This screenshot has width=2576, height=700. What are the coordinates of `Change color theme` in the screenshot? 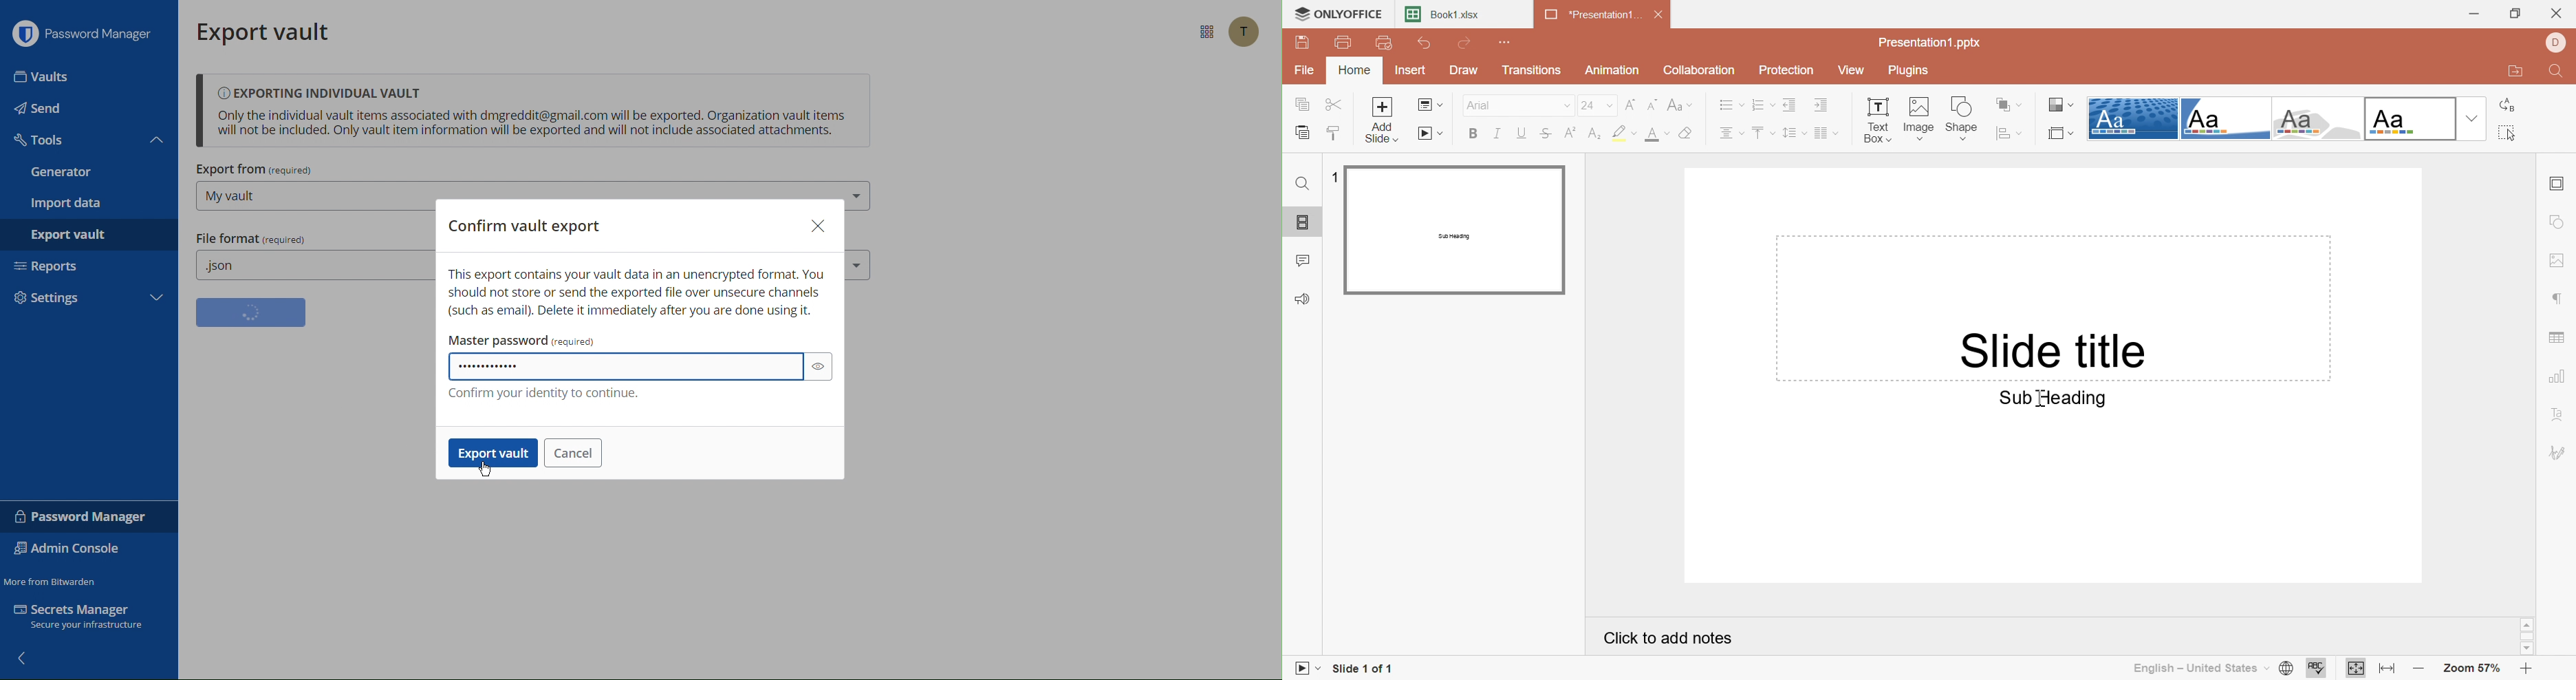 It's located at (2061, 103).